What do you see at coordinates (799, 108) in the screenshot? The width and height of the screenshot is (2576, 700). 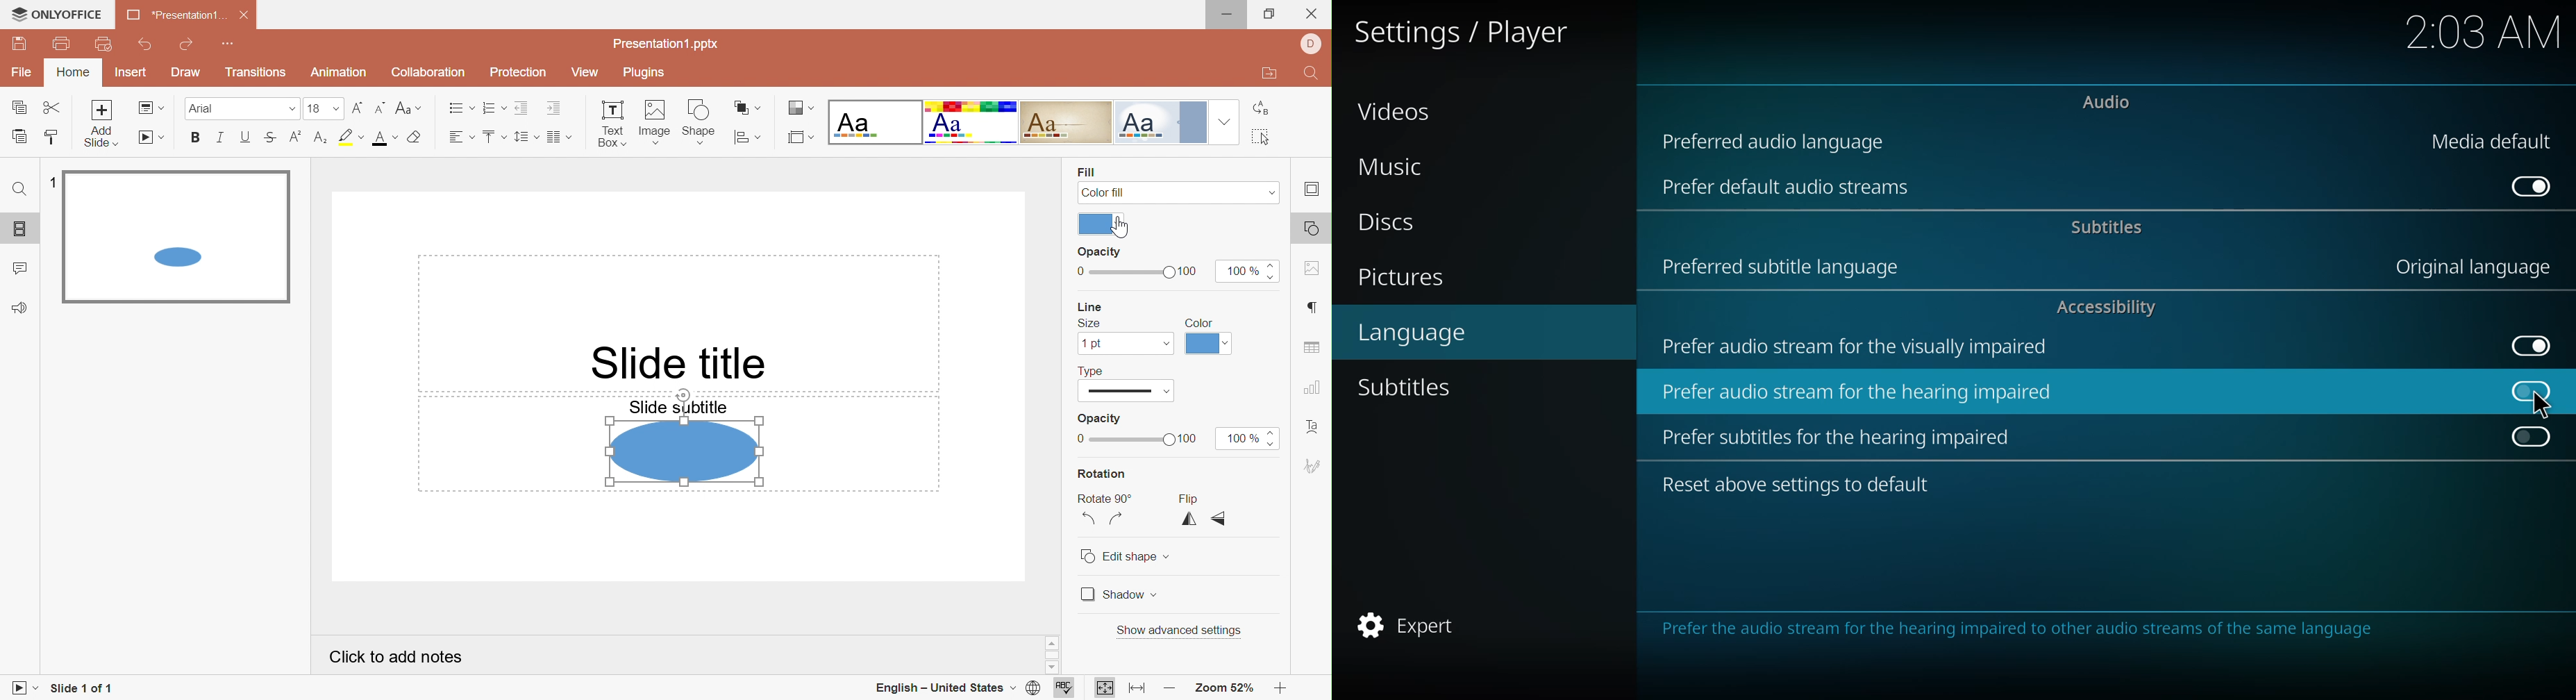 I see `Change color theme` at bounding box center [799, 108].